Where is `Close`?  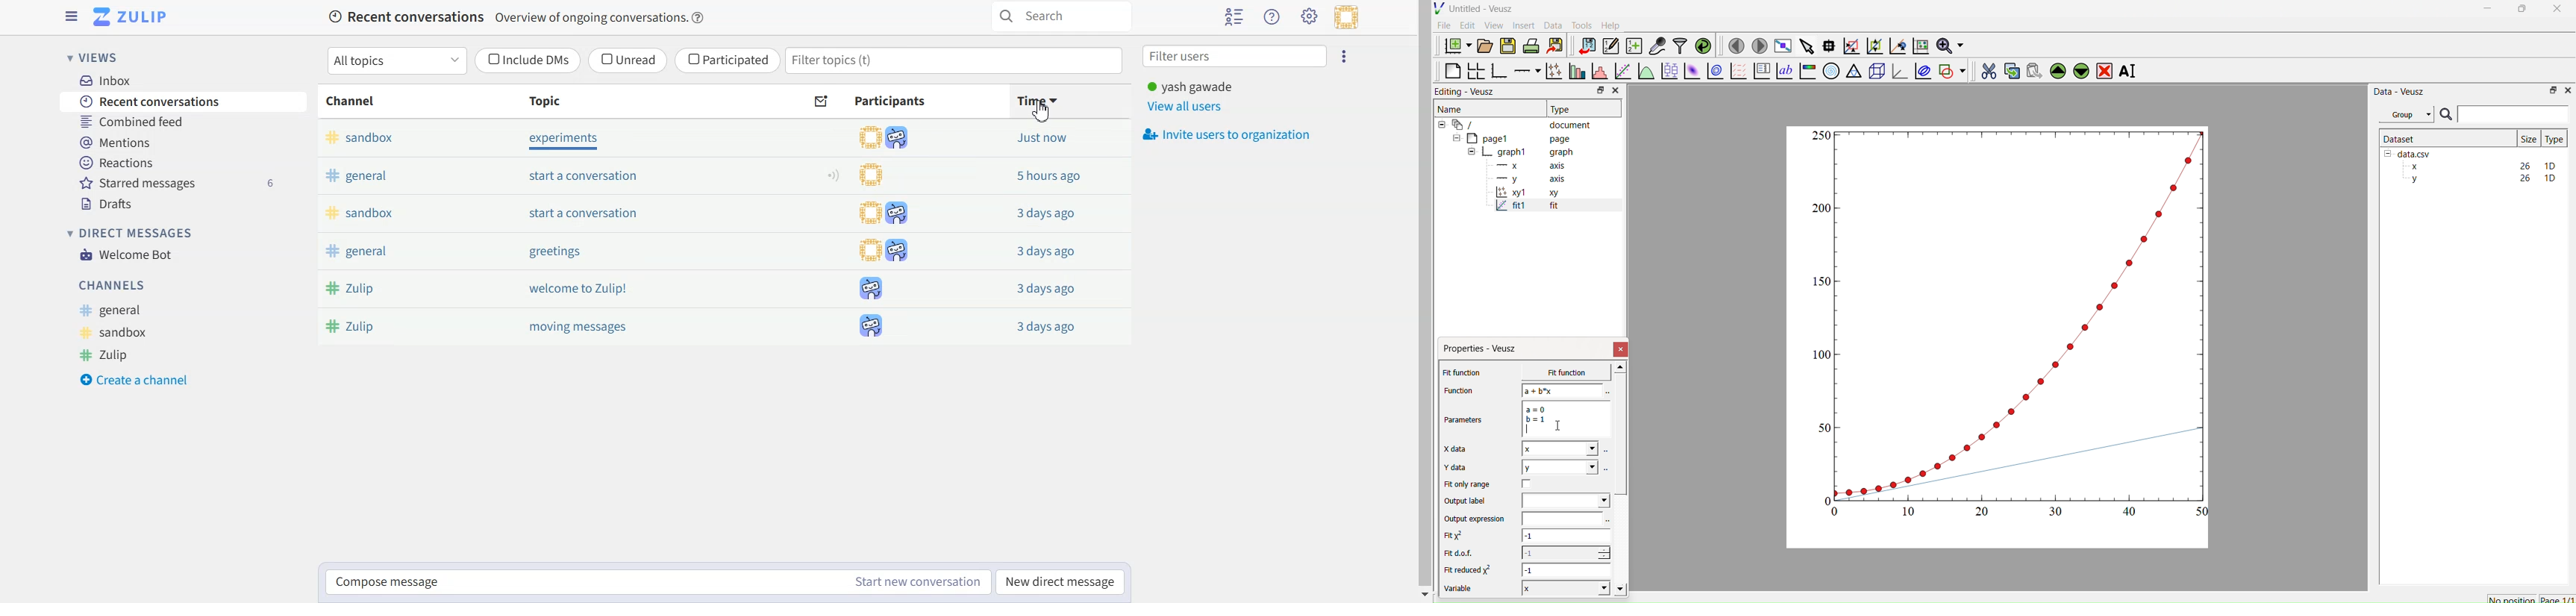
Close is located at coordinates (1615, 91).